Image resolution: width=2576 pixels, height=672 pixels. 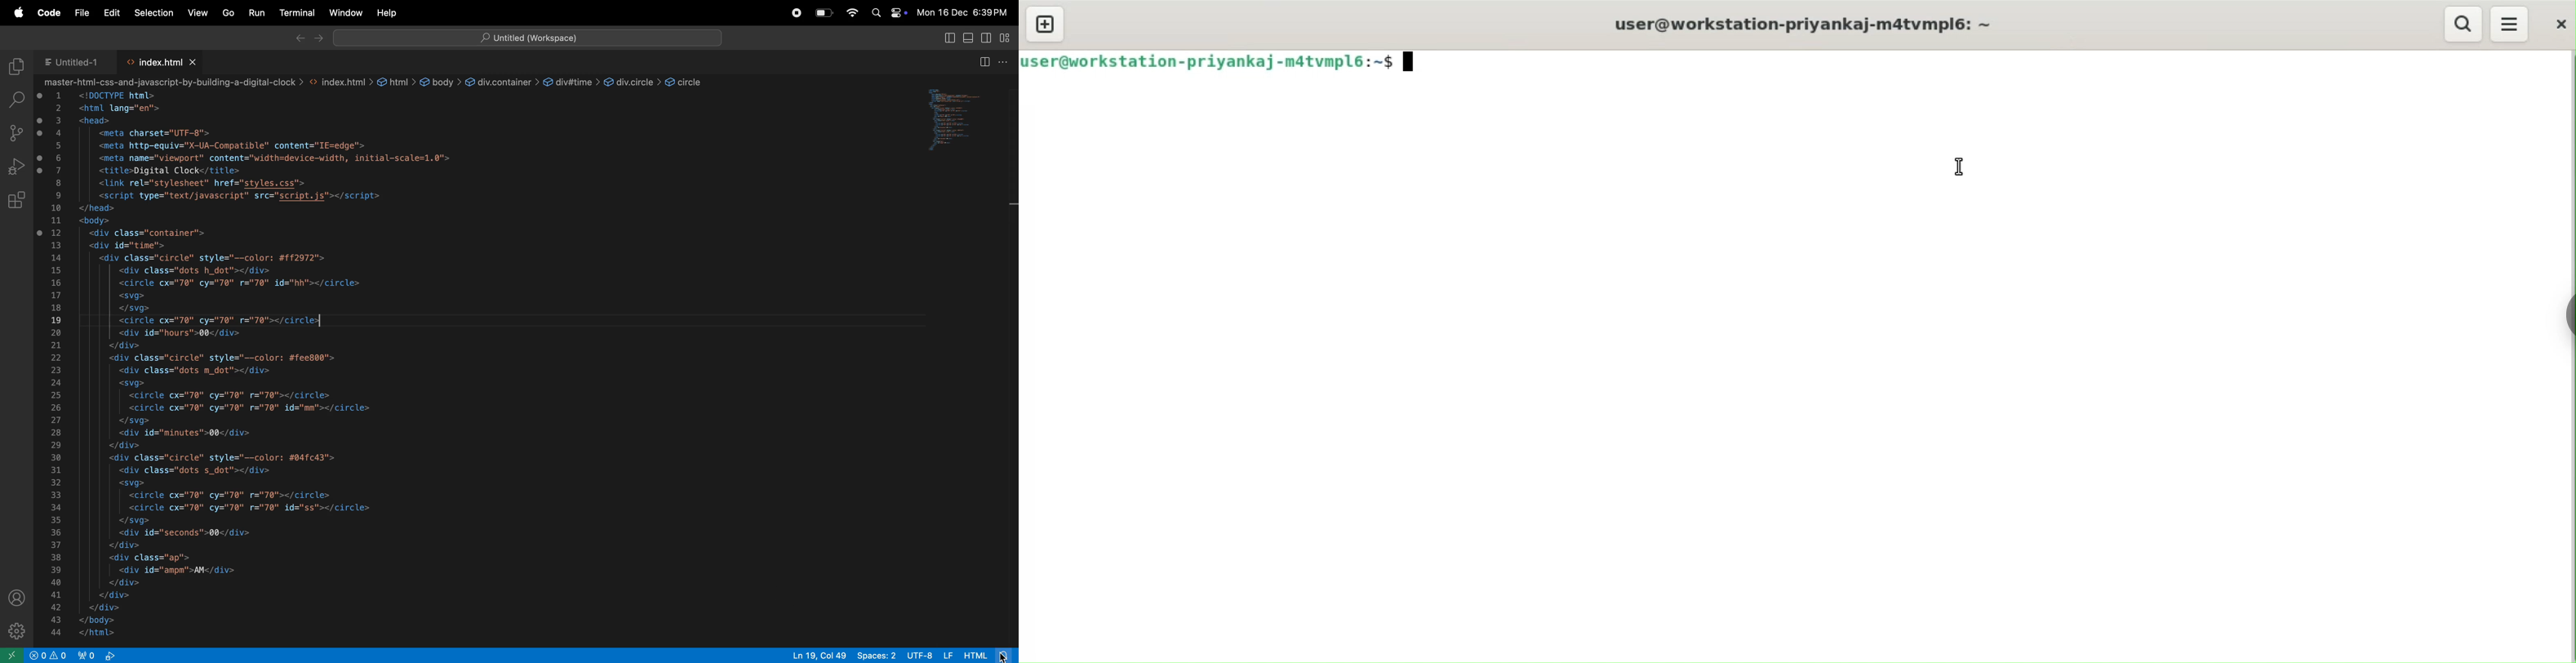 What do you see at coordinates (103, 654) in the screenshot?
I see `view port` at bounding box center [103, 654].